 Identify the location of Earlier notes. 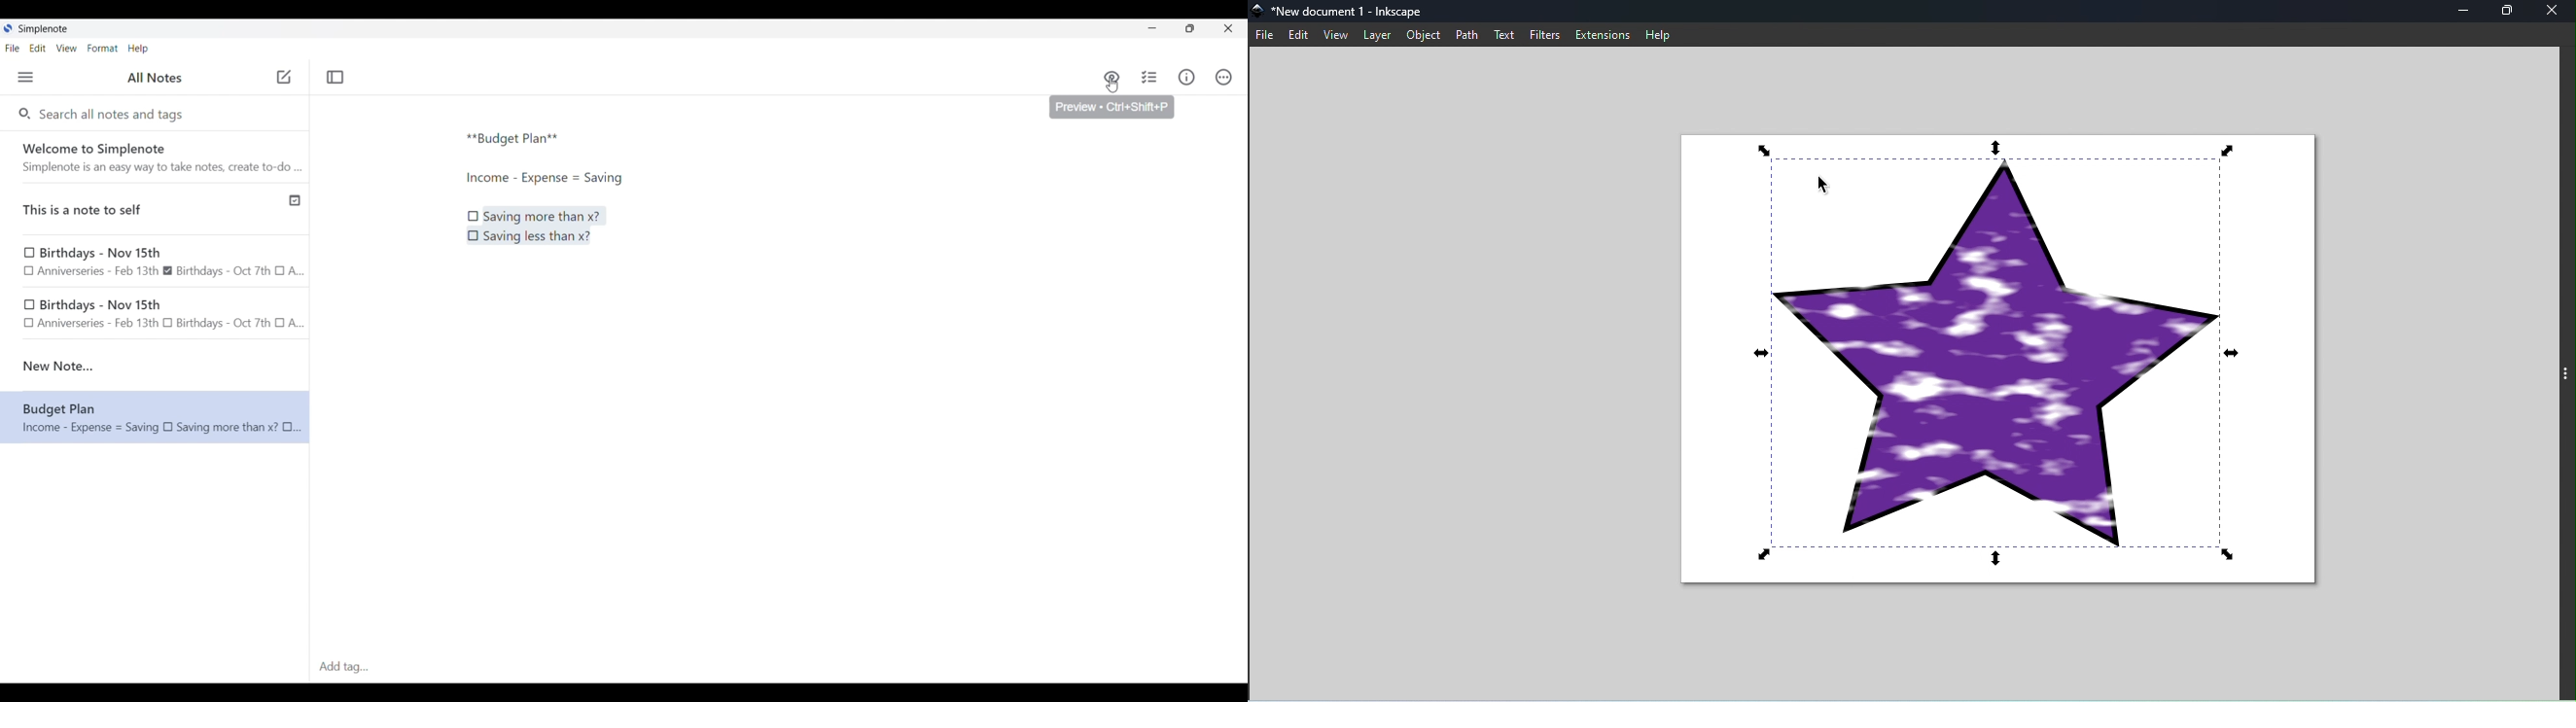
(155, 263).